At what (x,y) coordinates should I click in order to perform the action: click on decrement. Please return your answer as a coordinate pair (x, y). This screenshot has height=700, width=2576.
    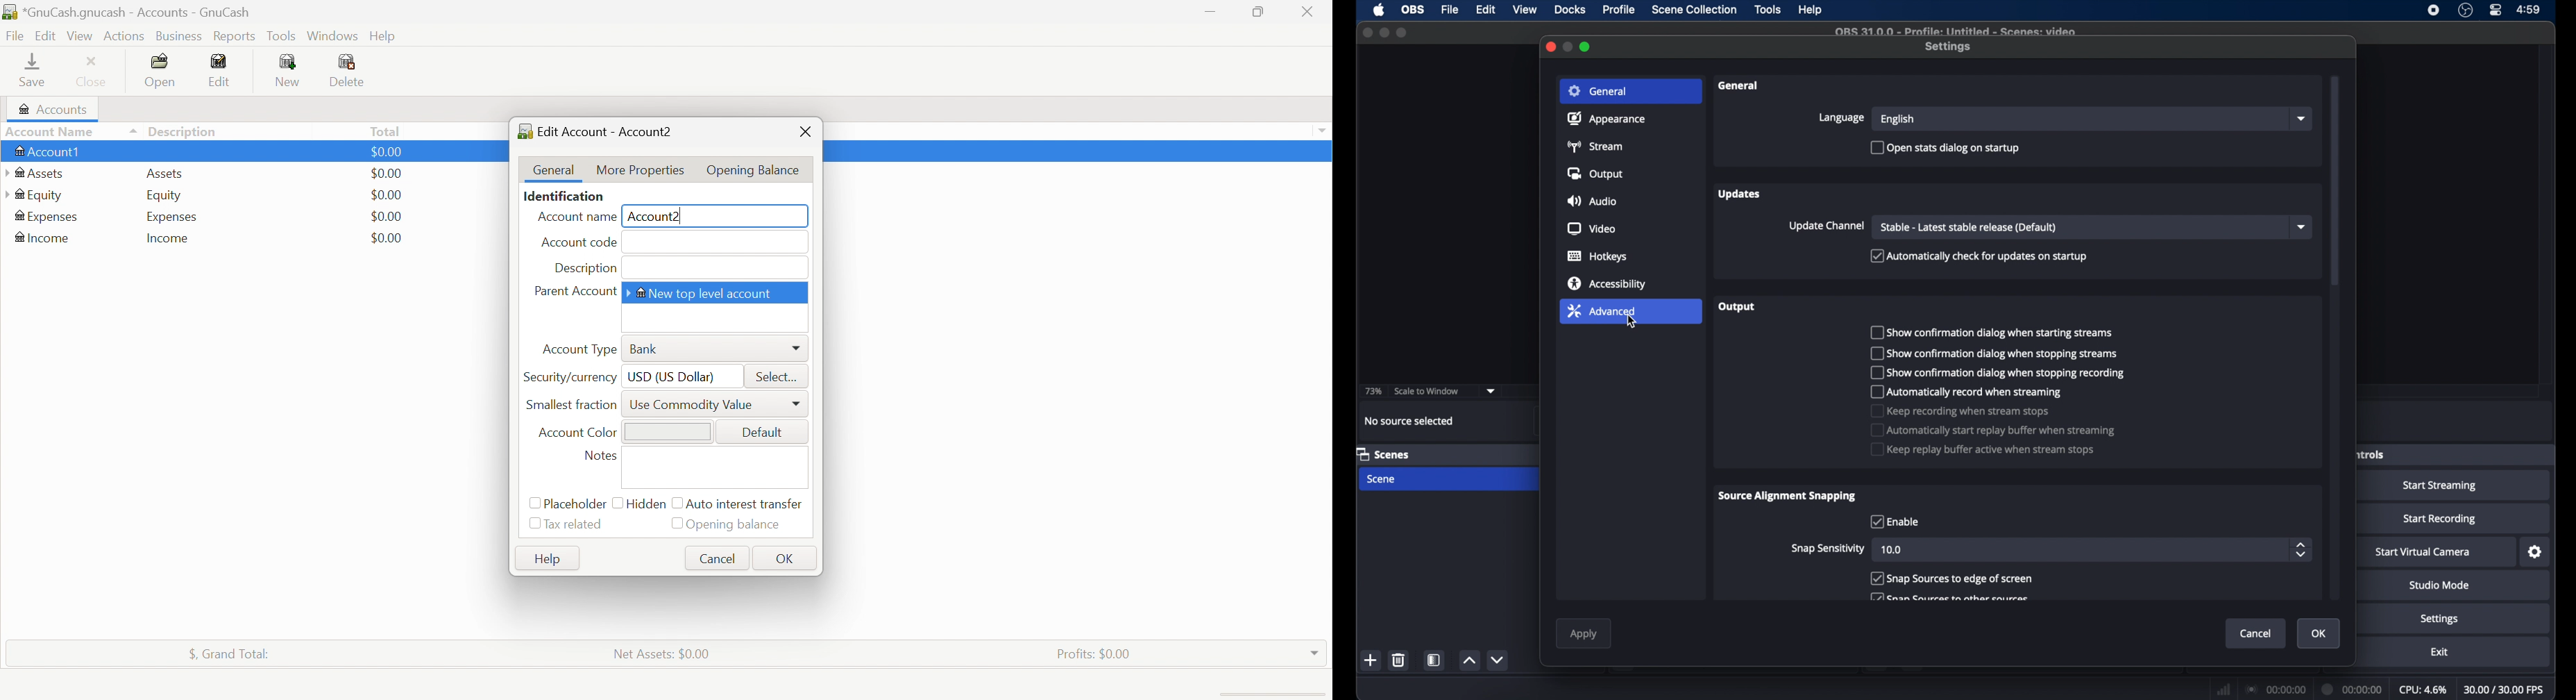
    Looking at the image, I should click on (1498, 660).